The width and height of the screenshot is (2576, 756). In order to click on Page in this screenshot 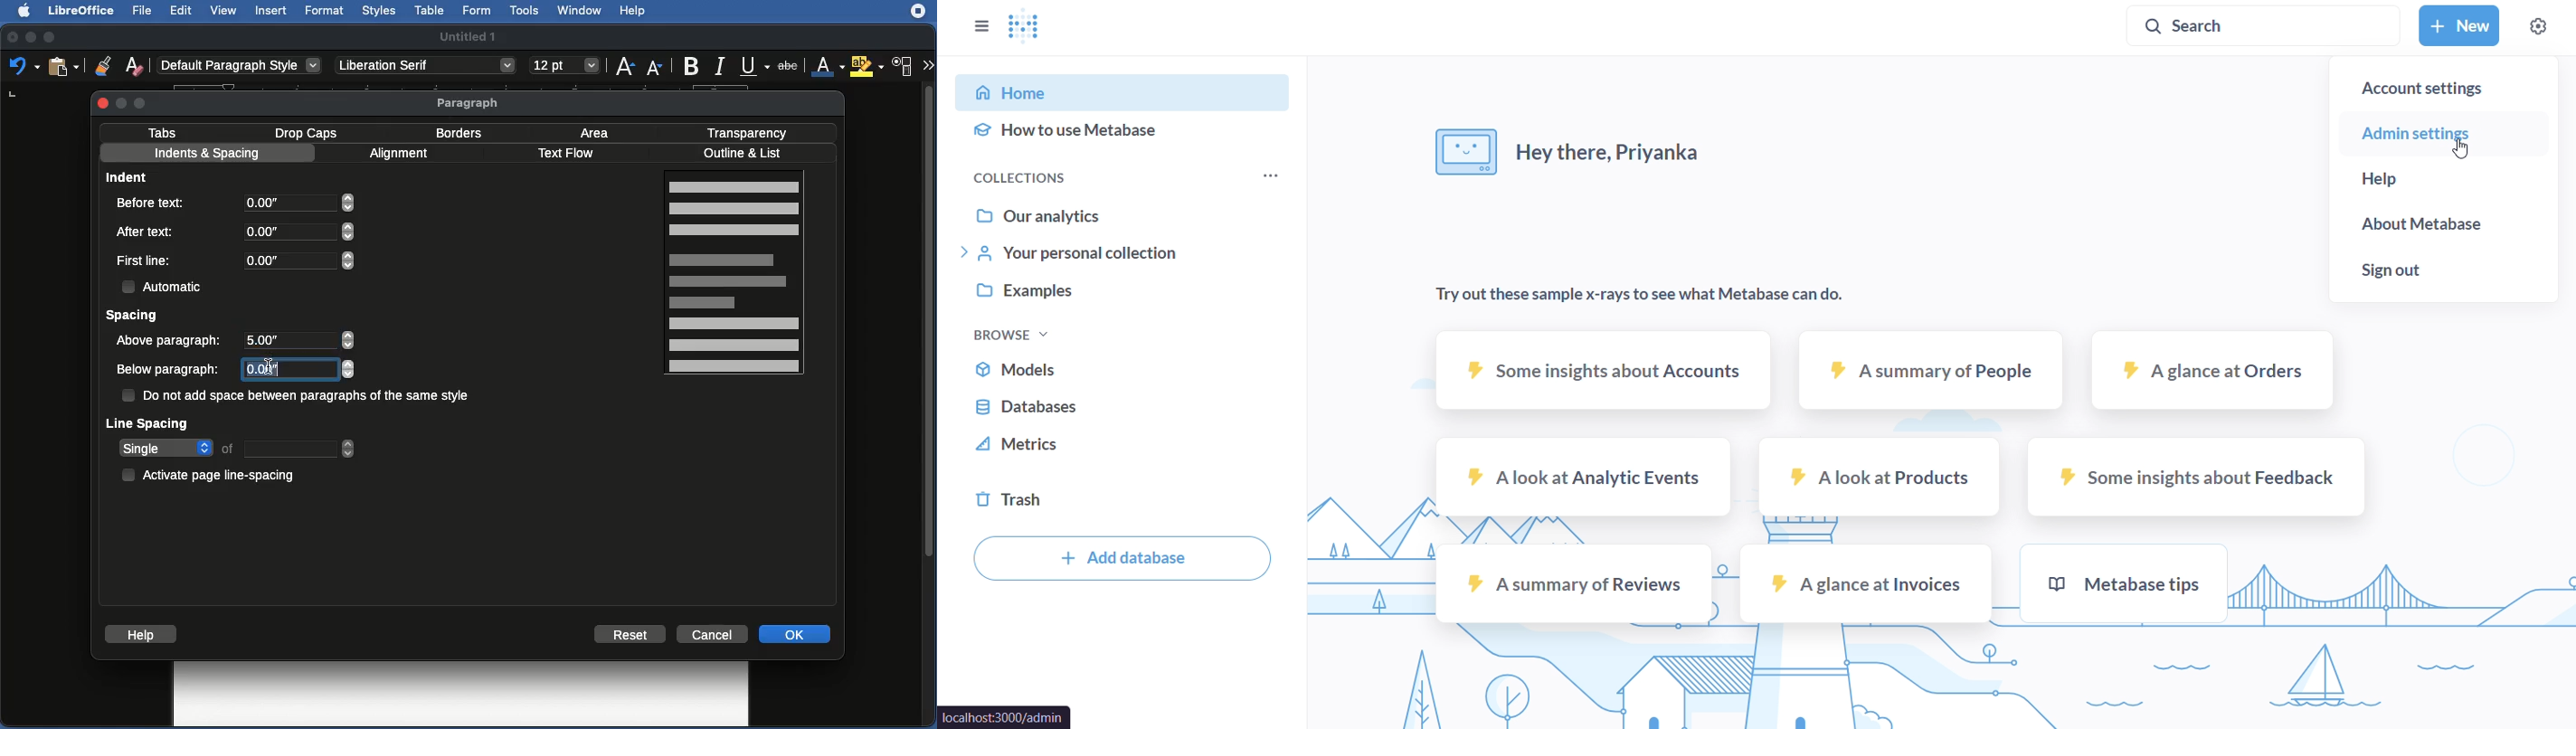, I will do `click(736, 275)`.